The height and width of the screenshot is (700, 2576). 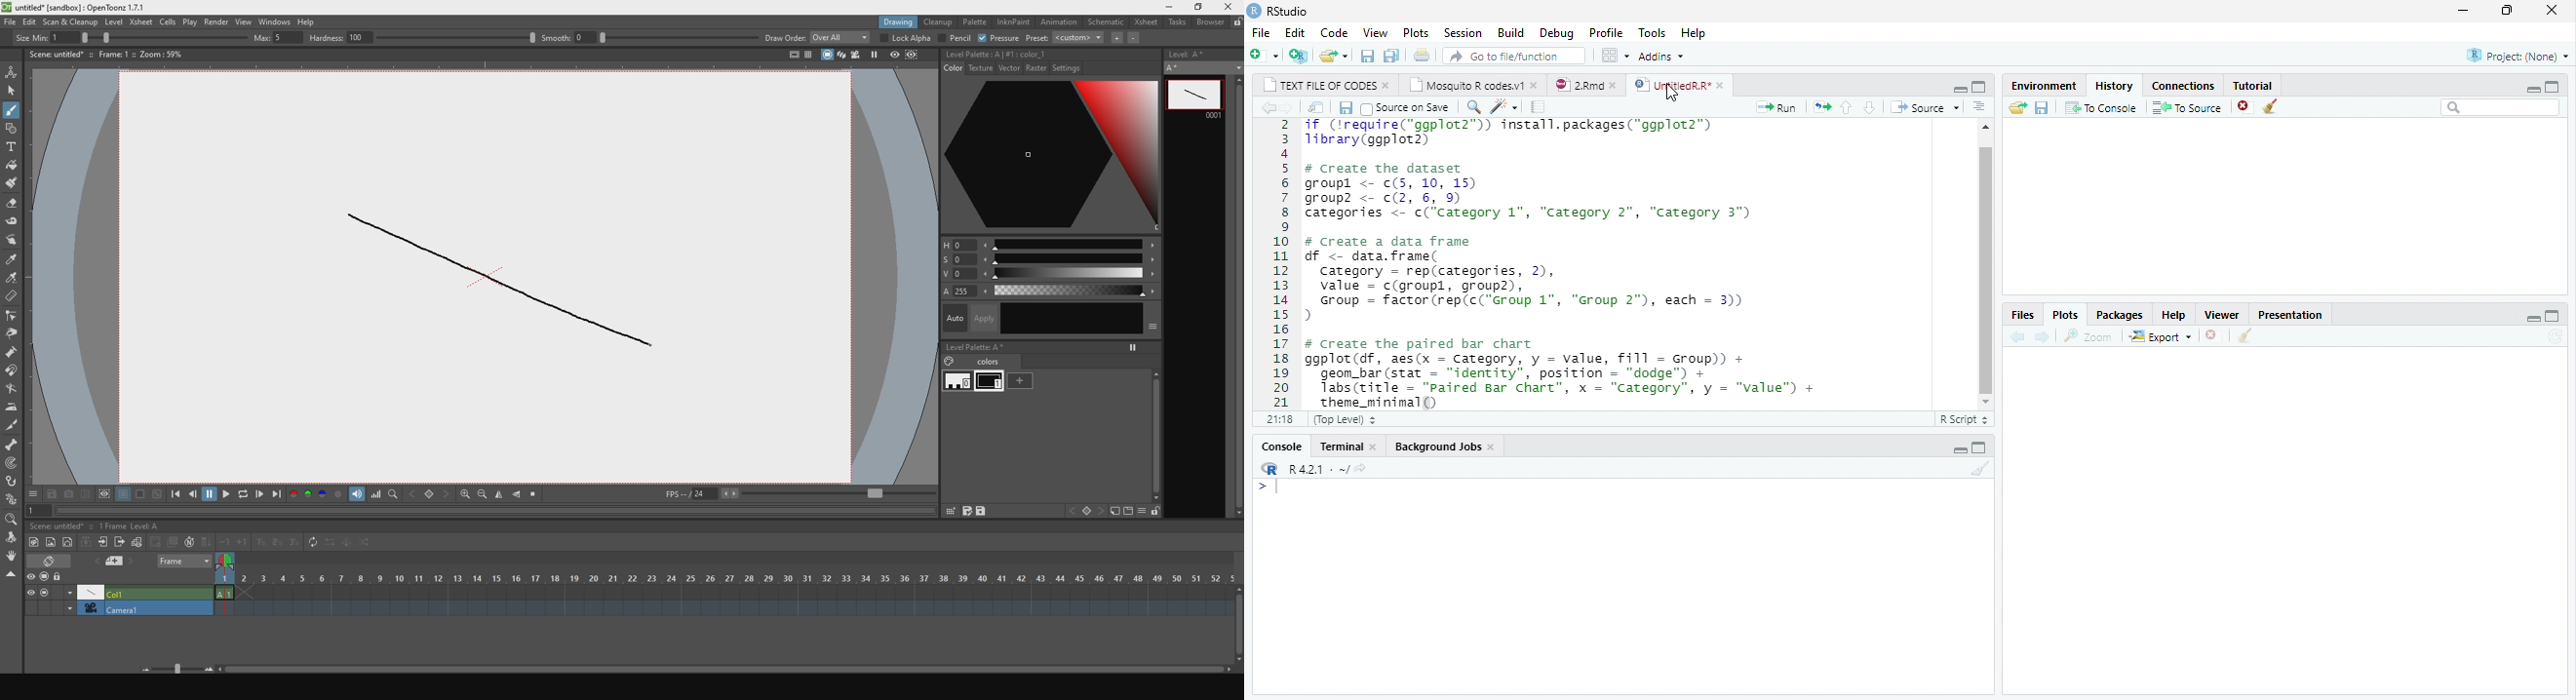 What do you see at coordinates (1779, 106) in the screenshot?
I see `run` at bounding box center [1779, 106].